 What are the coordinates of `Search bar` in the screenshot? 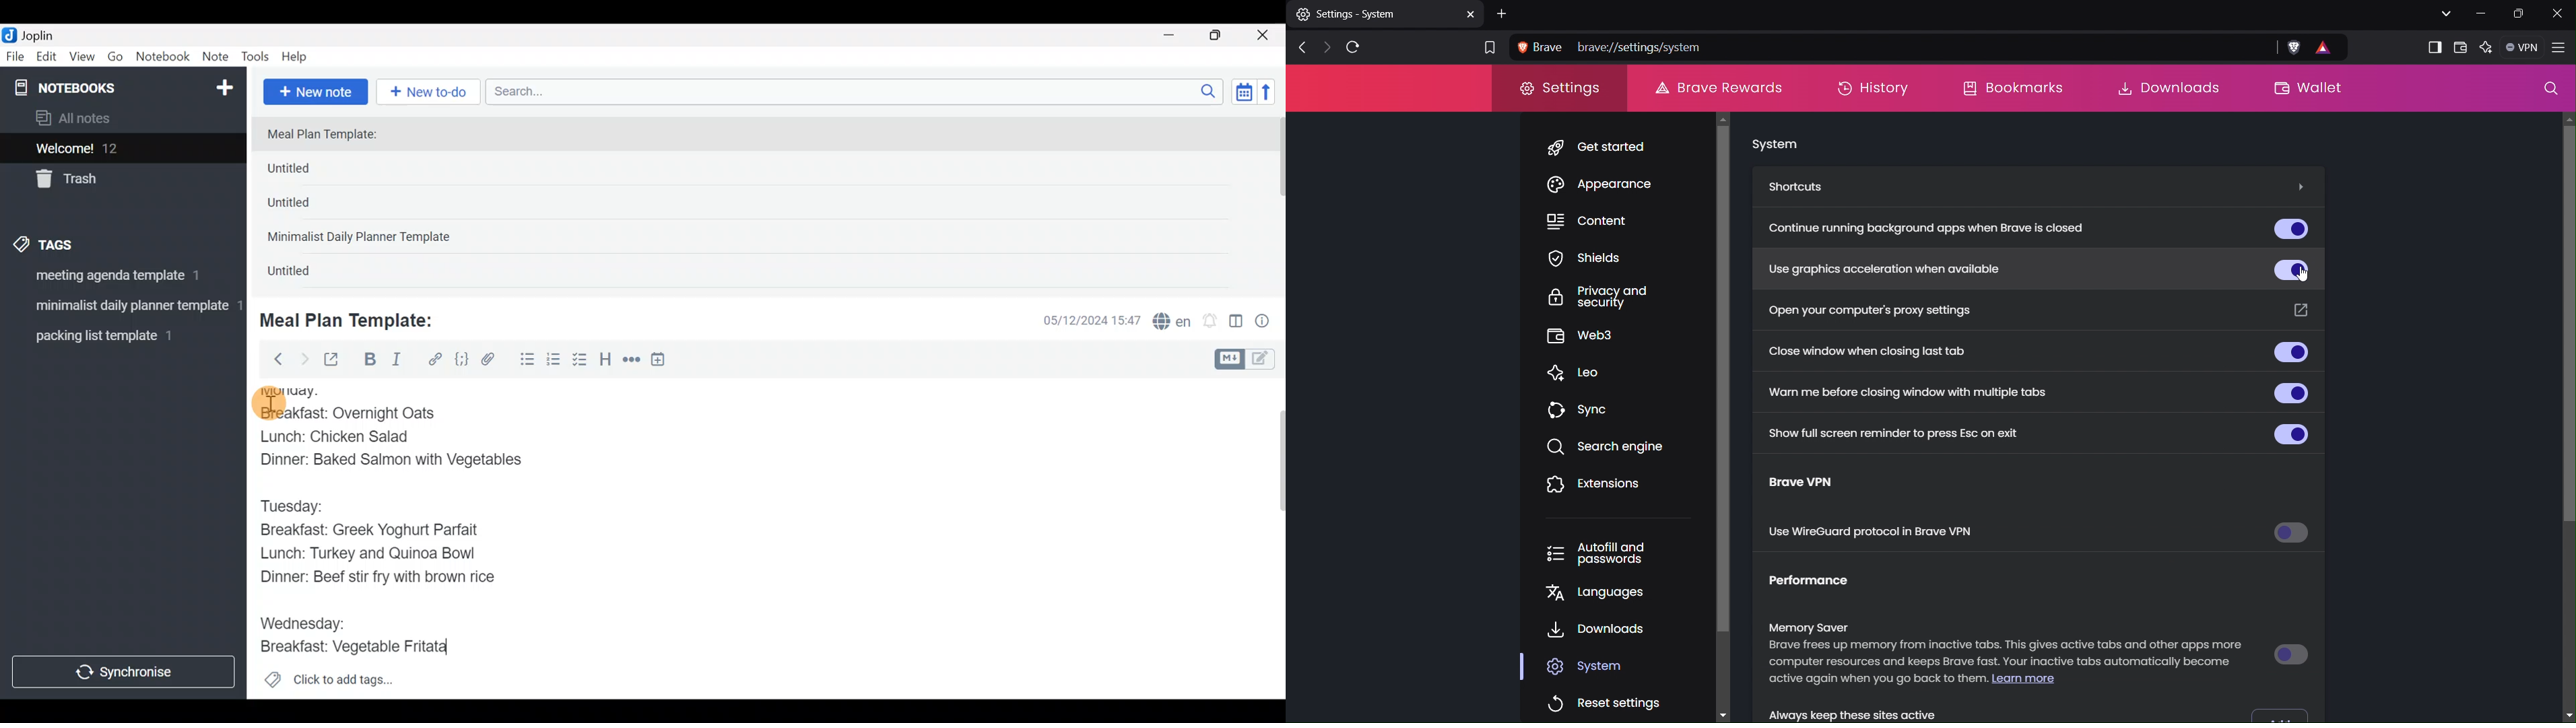 It's located at (858, 90).